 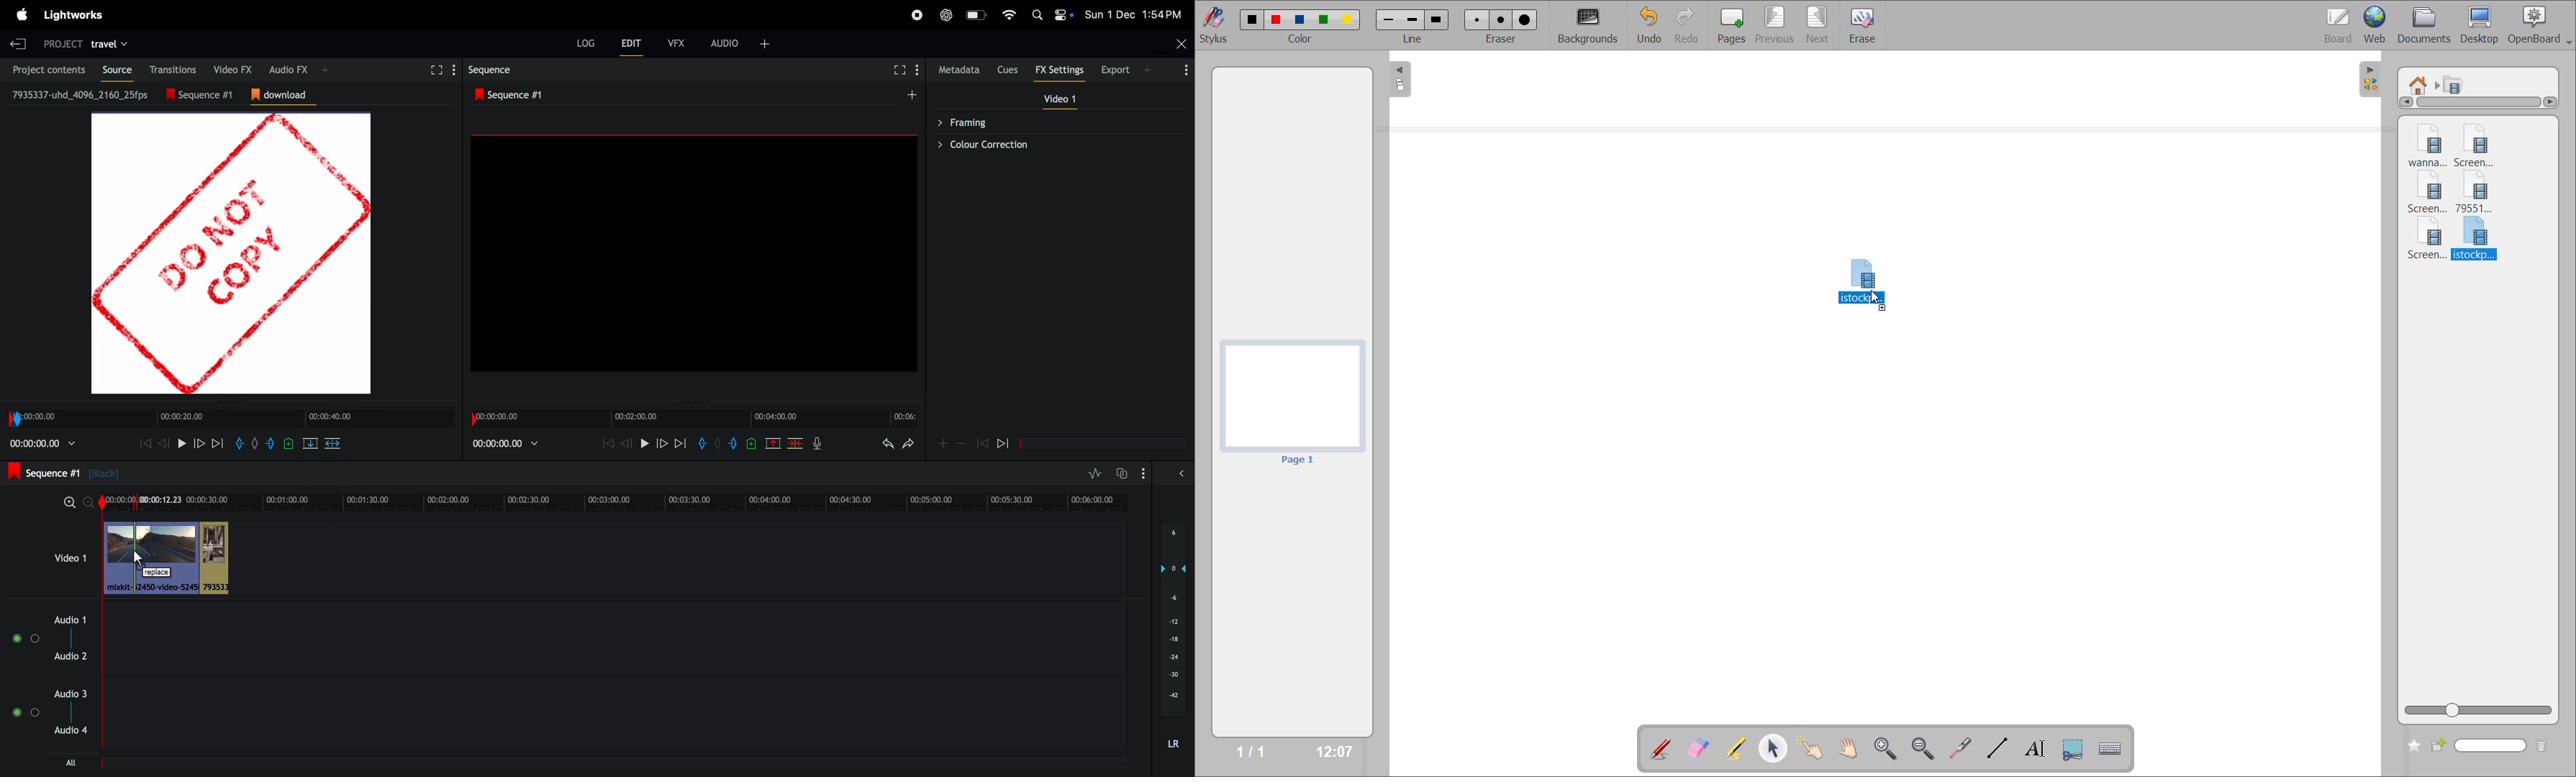 I want to click on options, so click(x=1144, y=473).